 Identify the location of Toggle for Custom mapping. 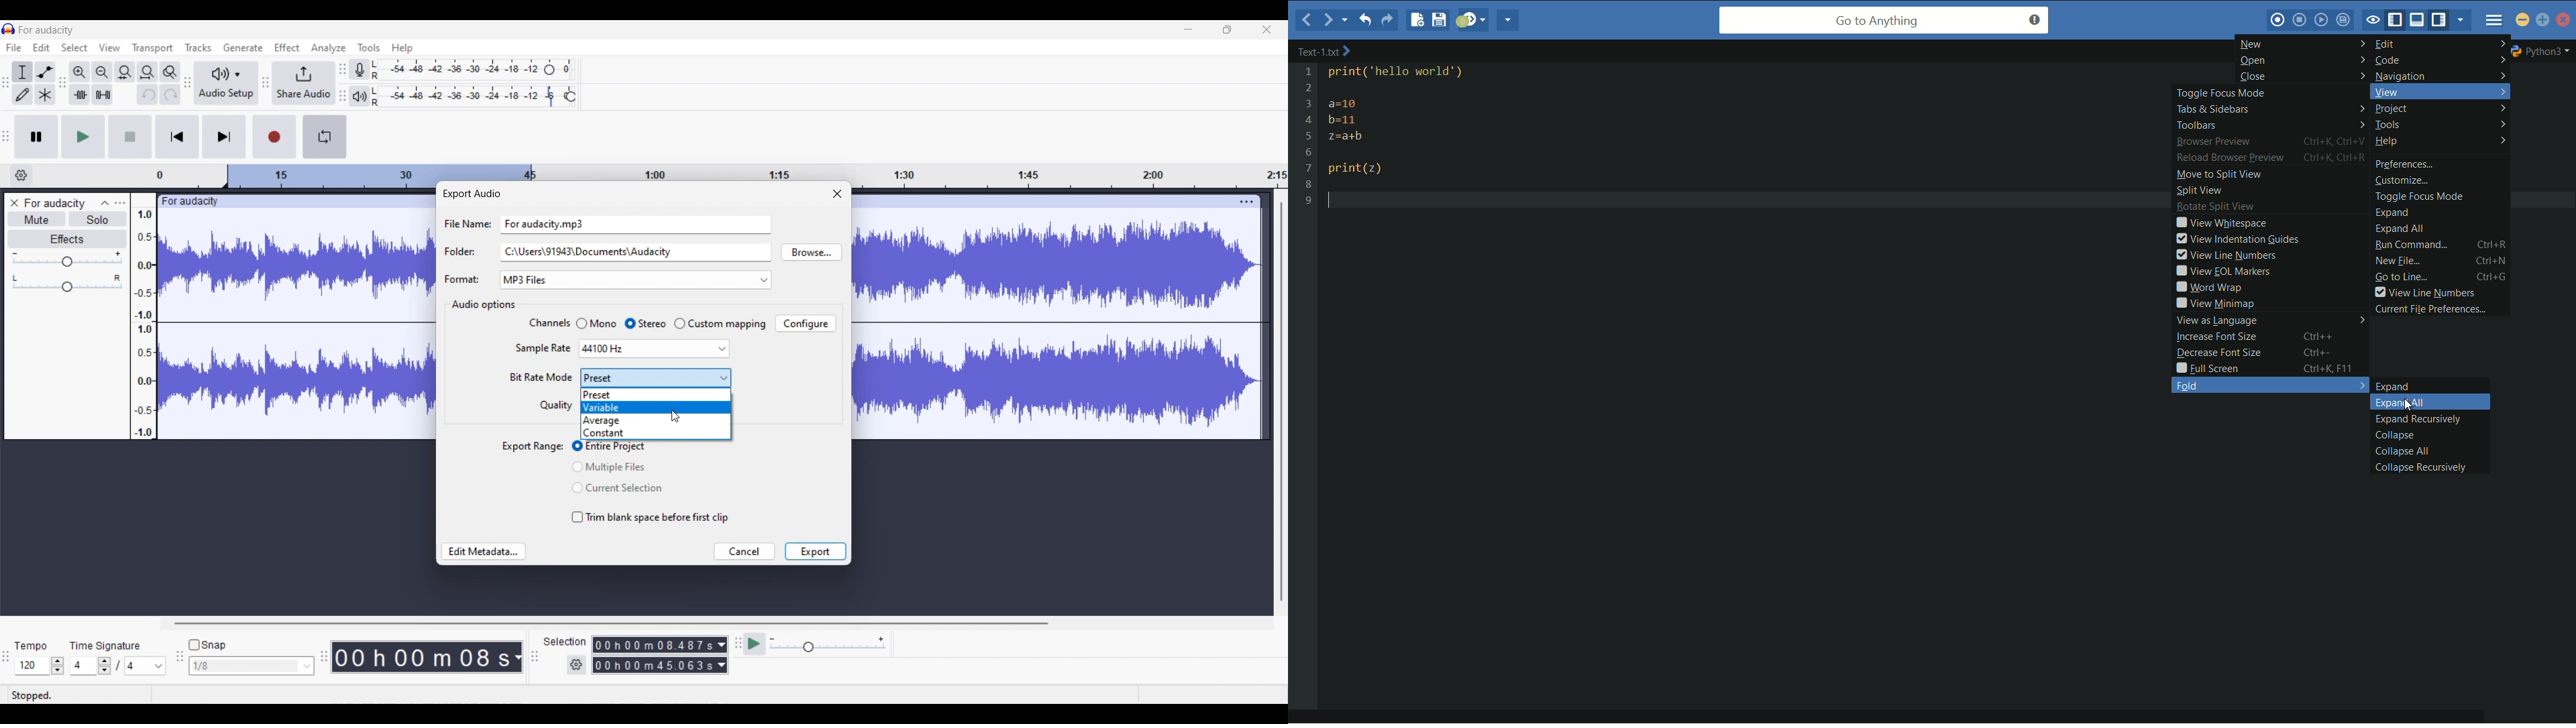
(720, 324).